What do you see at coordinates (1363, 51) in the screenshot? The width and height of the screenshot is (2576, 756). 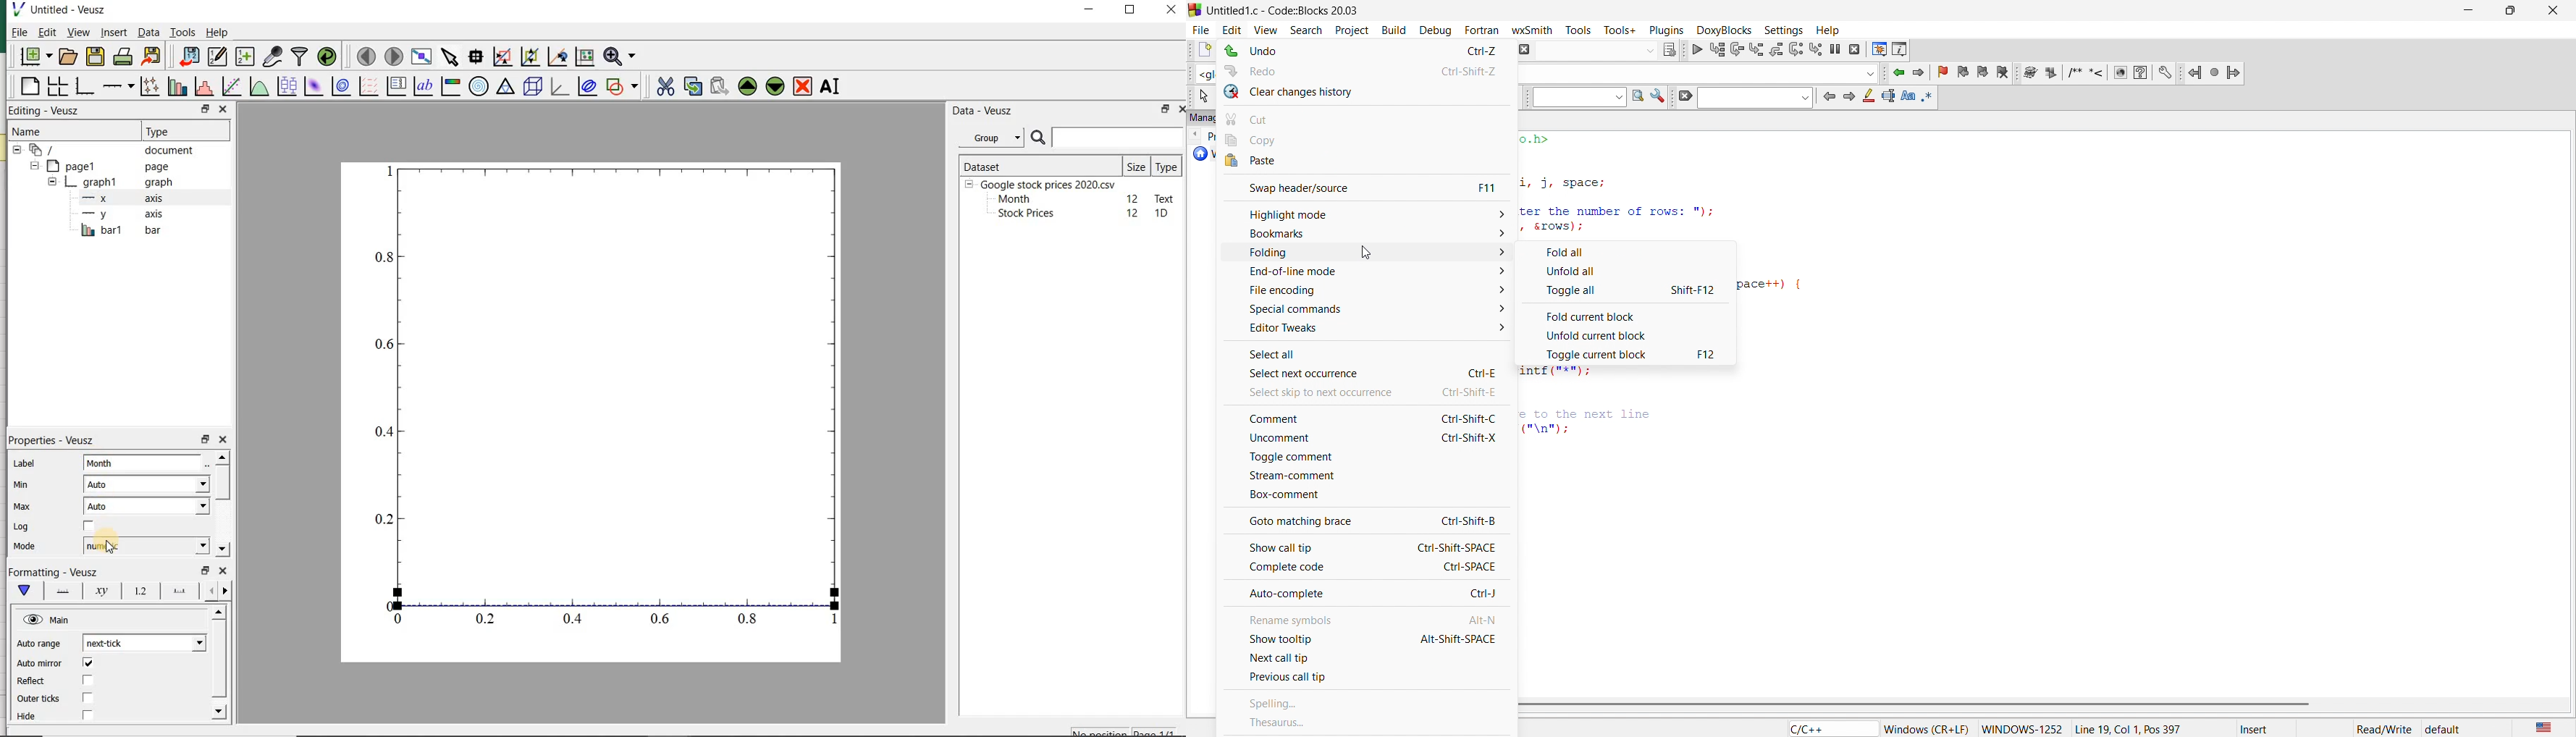 I see `undo` at bounding box center [1363, 51].